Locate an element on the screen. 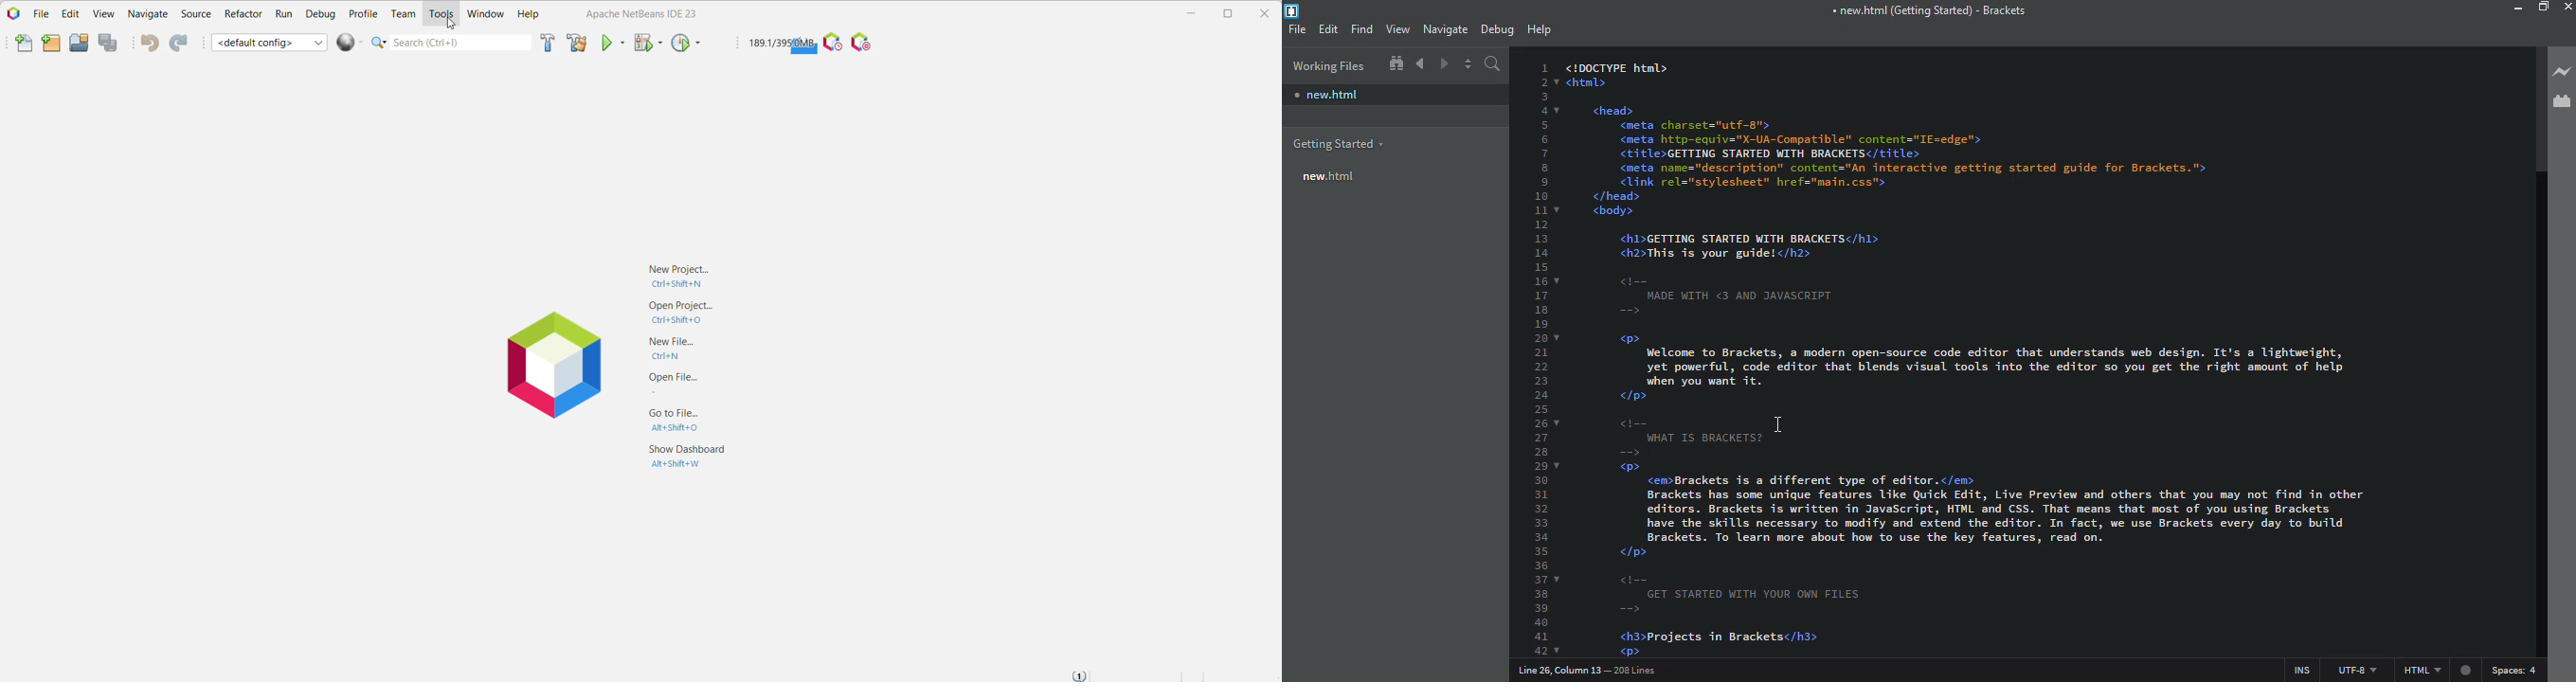 This screenshot has height=700, width=2576. Source is located at coordinates (195, 15).